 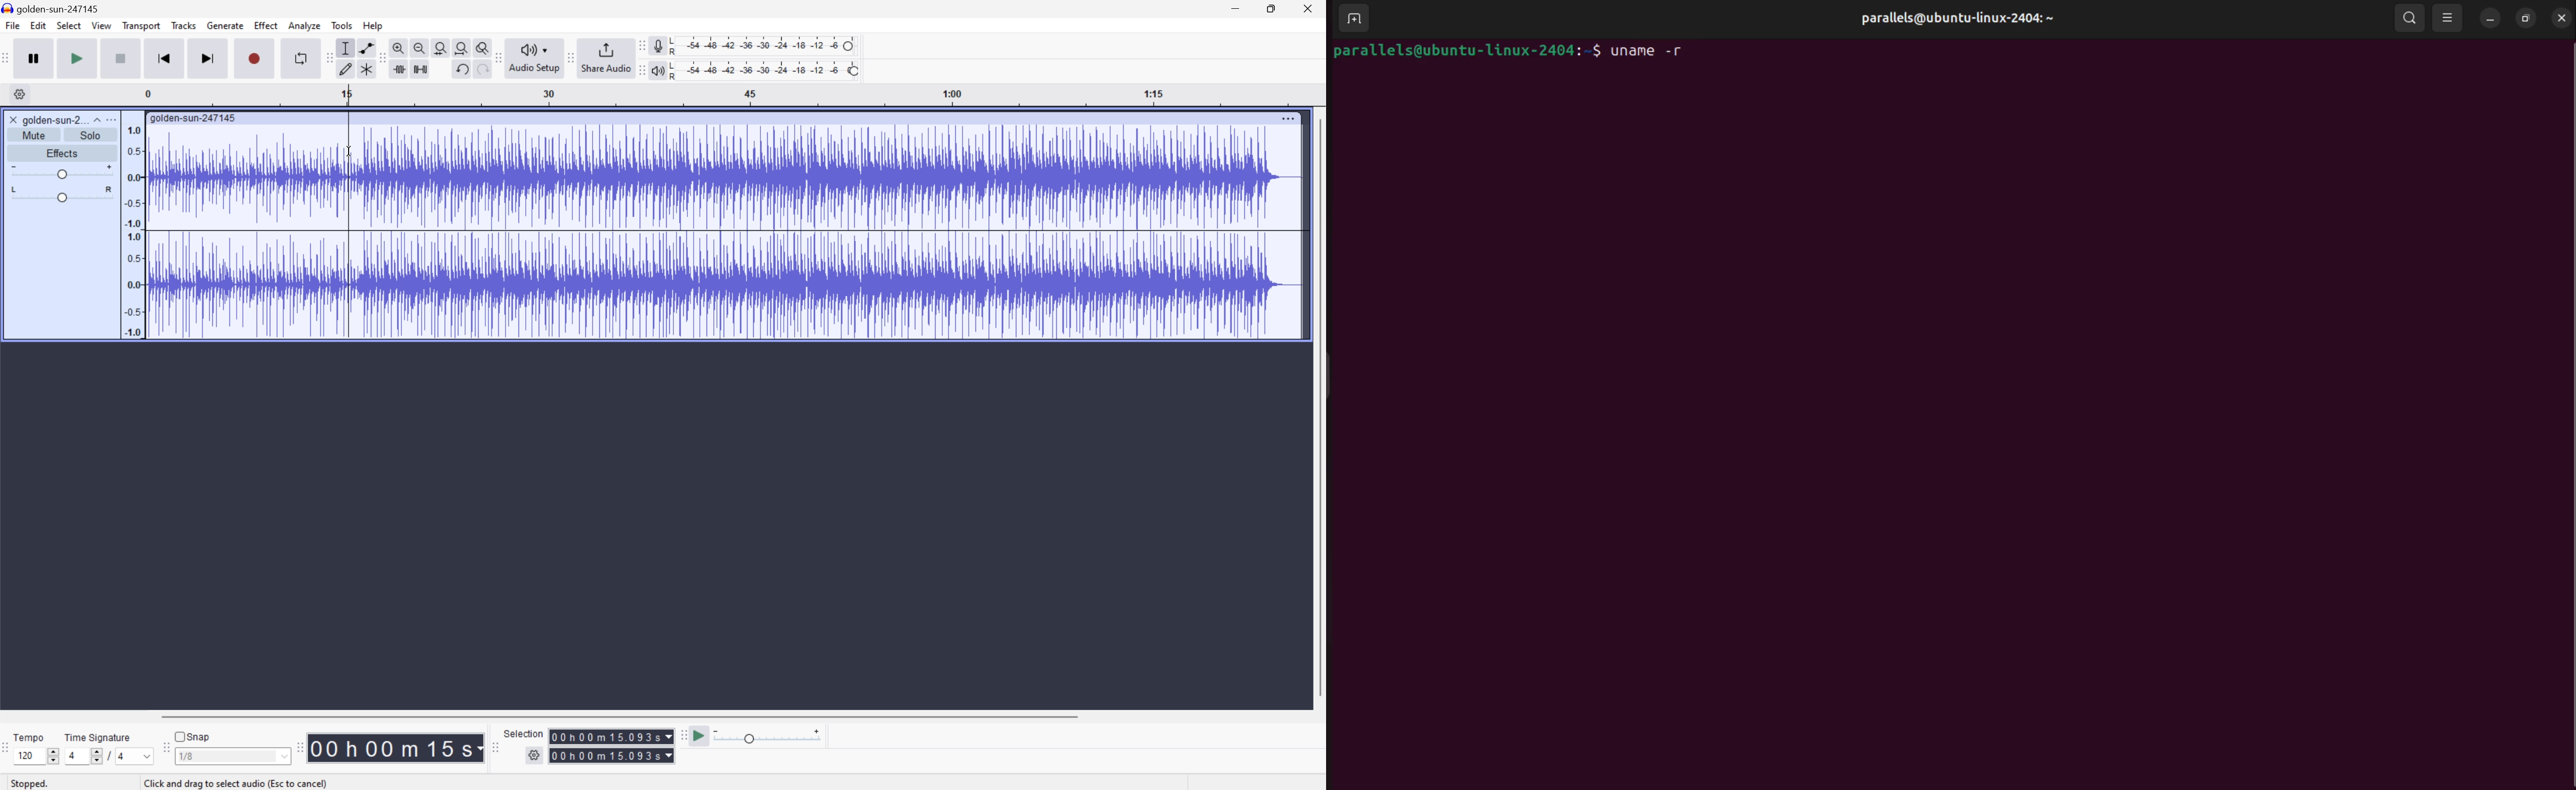 What do you see at coordinates (19, 94) in the screenshot?
I see `settings` at bounding box center [19, 94].